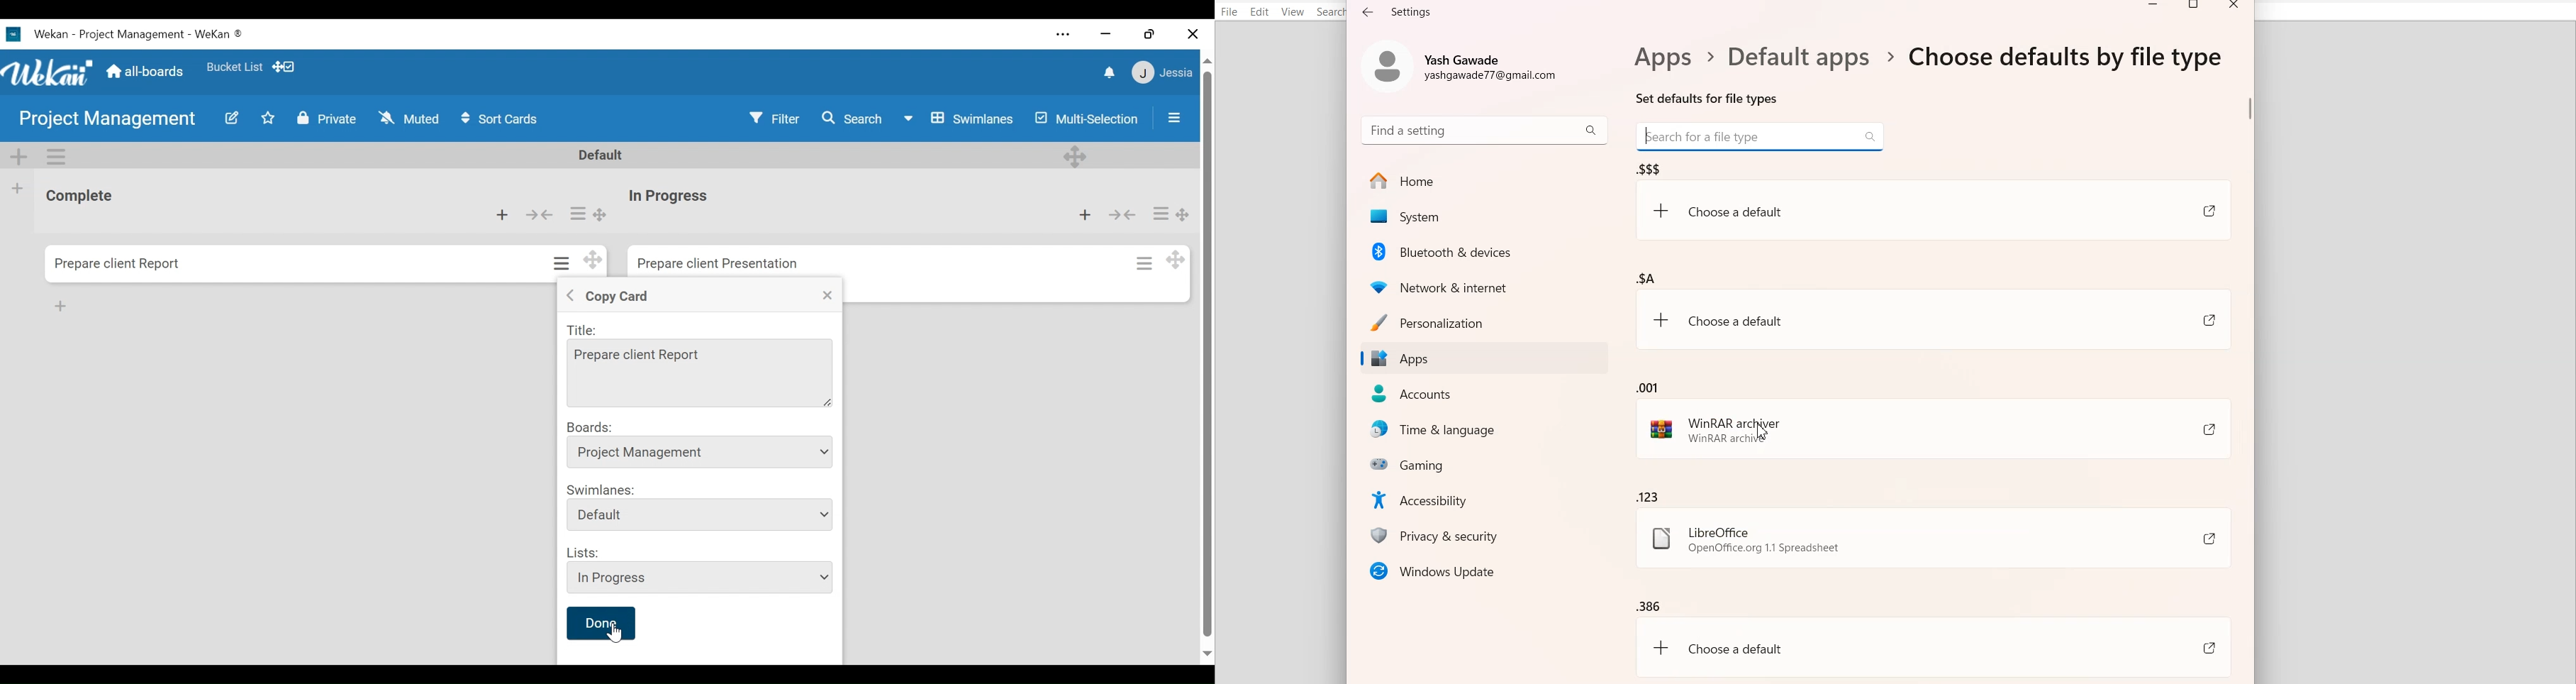 The image size is (2576, 700). What do you see at coordinates (700, 451) in the screenshot?
I see `Board dropdown menu` at bounding box center [700, 451].